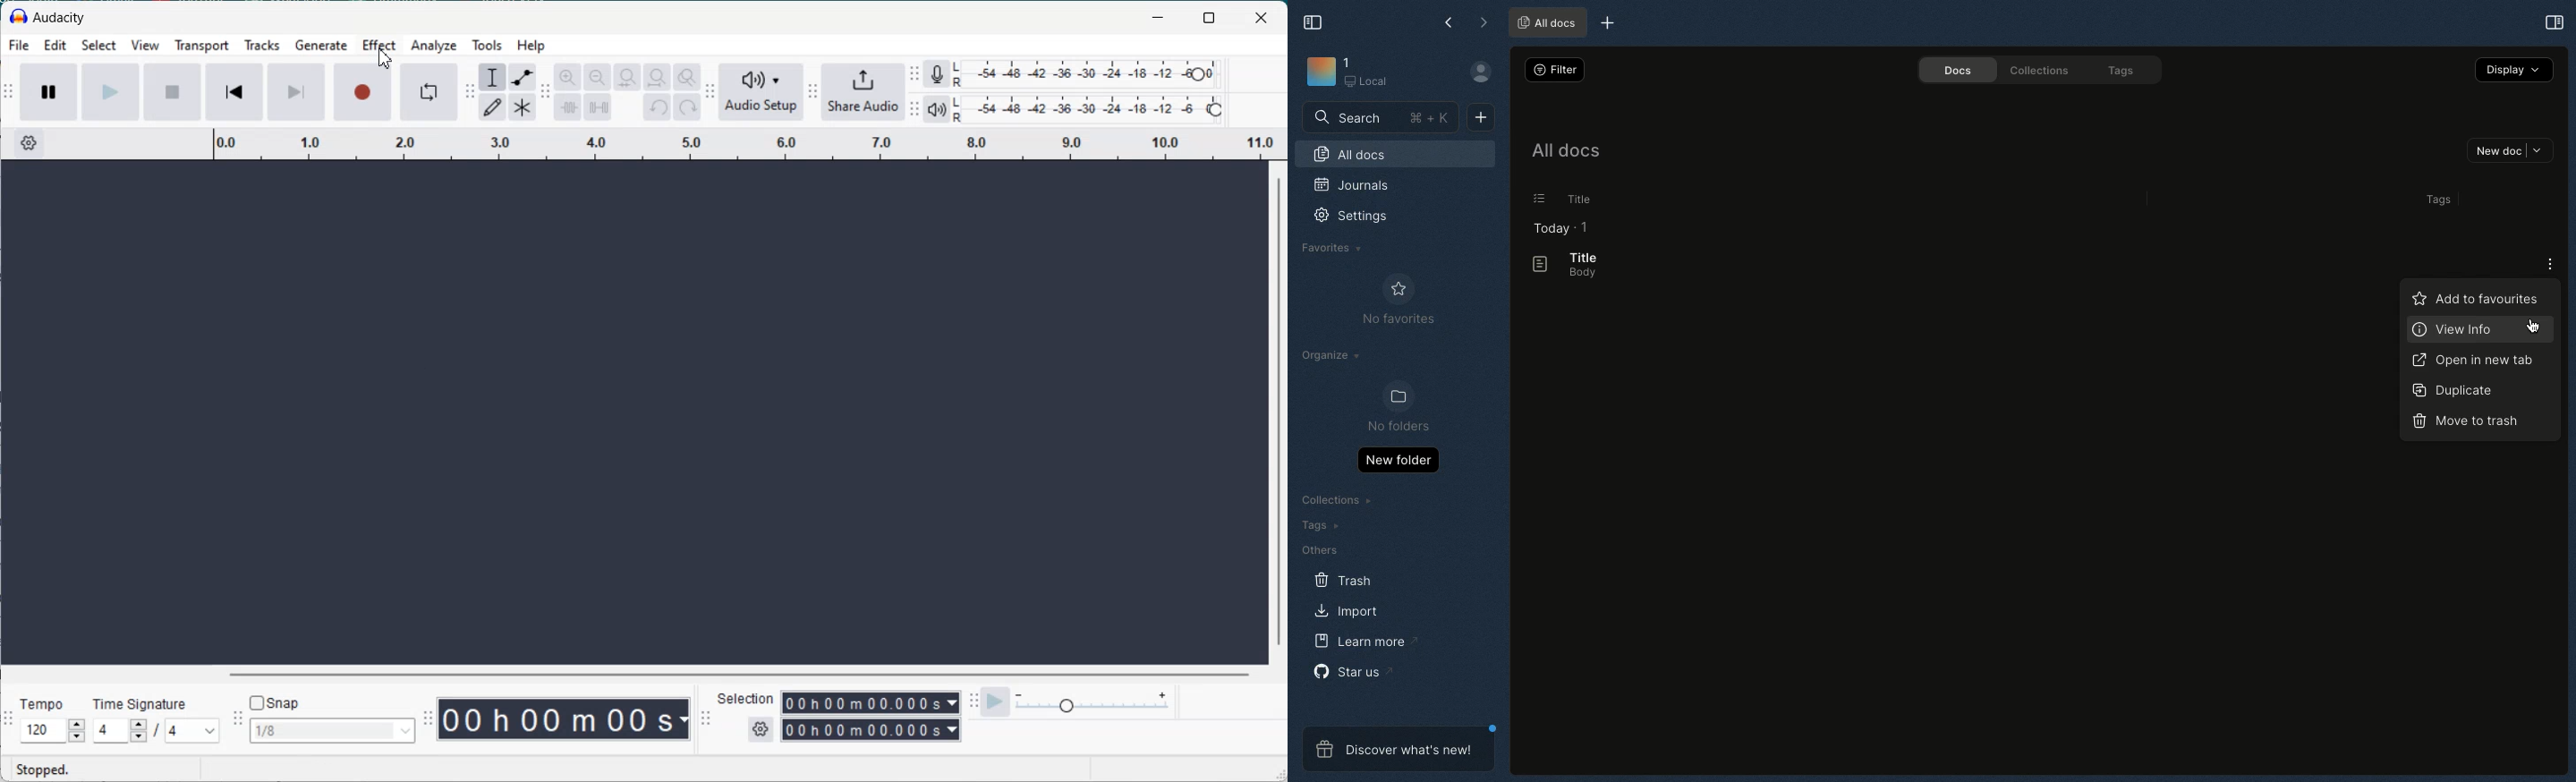 This screenshot has height=784, width=2576. What do you see at coordinates (973, 702) in the screenshot?
I see `Audacity pay at speed toolbar` at bounding box center [973, 702].